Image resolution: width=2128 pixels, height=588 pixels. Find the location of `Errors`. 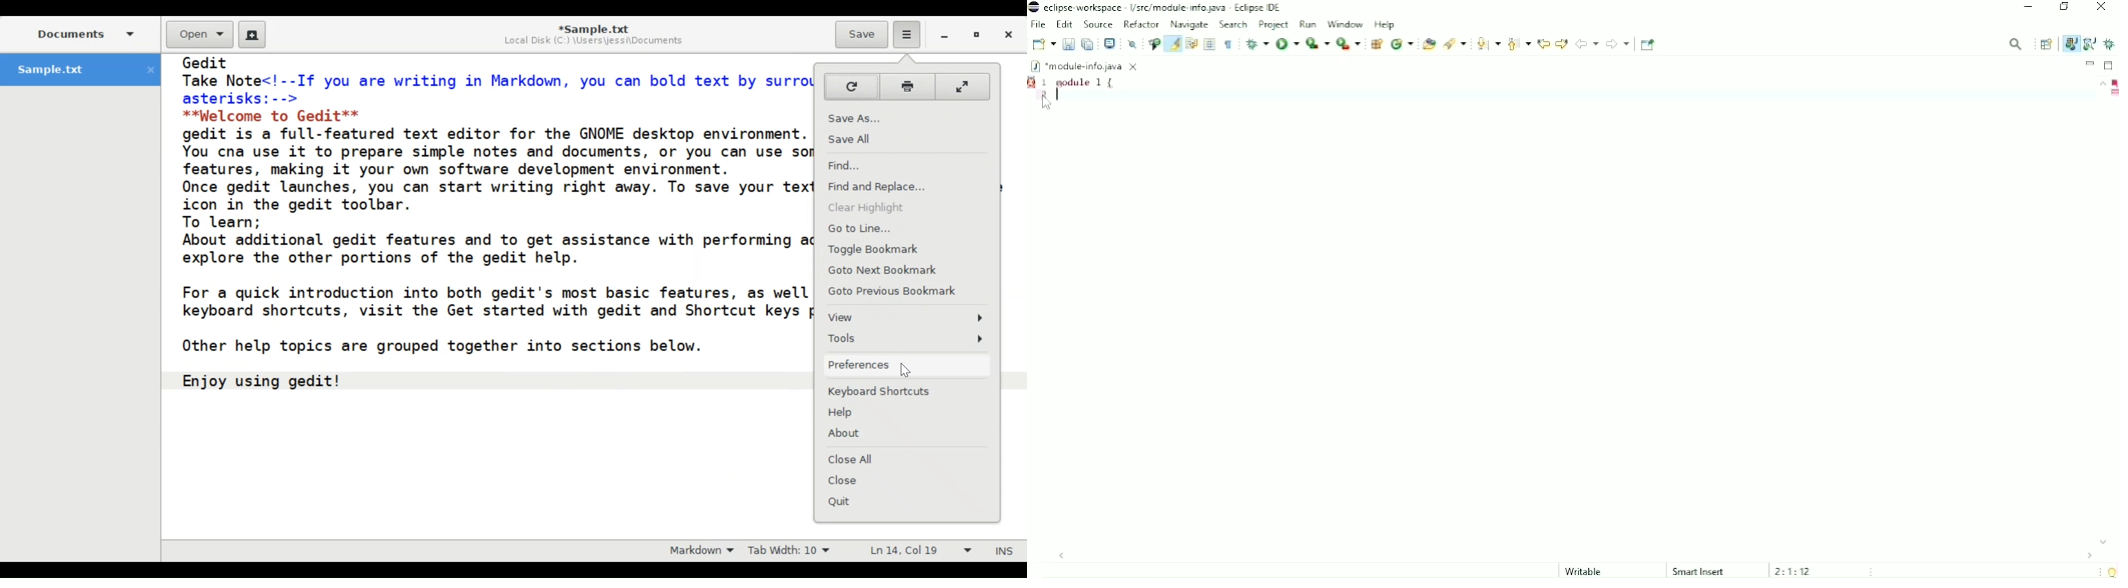

Errors is located at coordinates (2113, 82).